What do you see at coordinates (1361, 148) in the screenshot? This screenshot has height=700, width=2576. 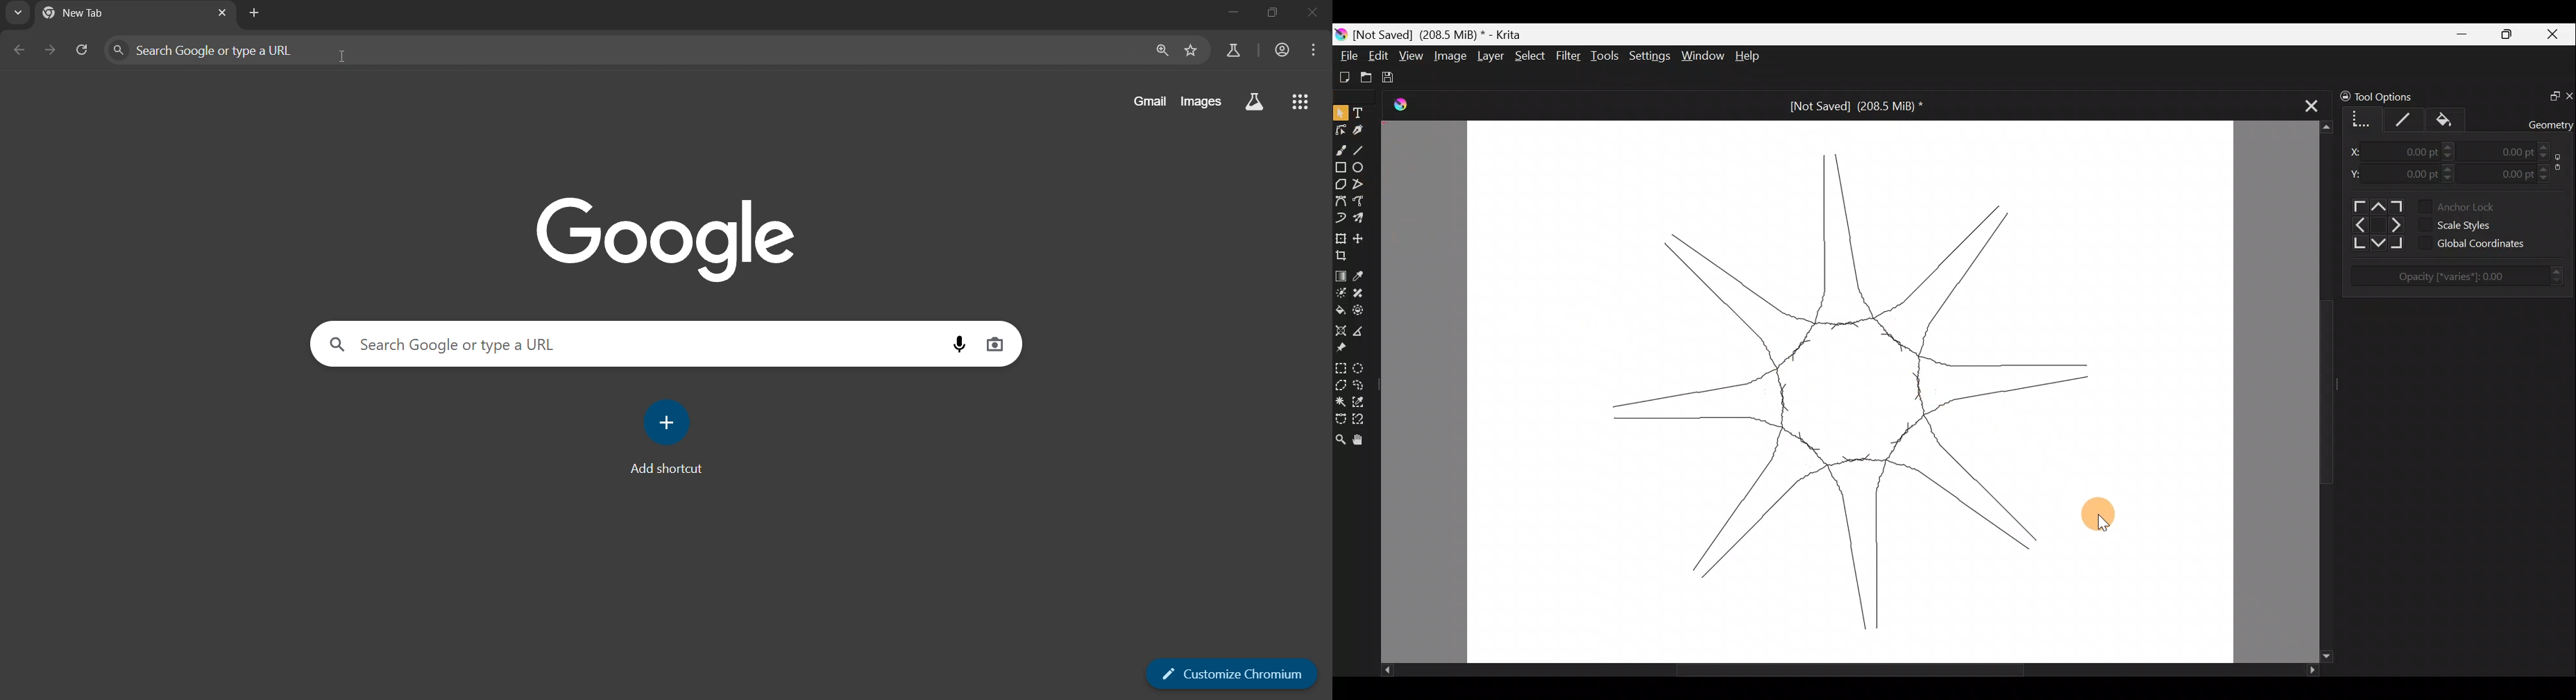 I see `Line` at bounding box center [1361, 148].